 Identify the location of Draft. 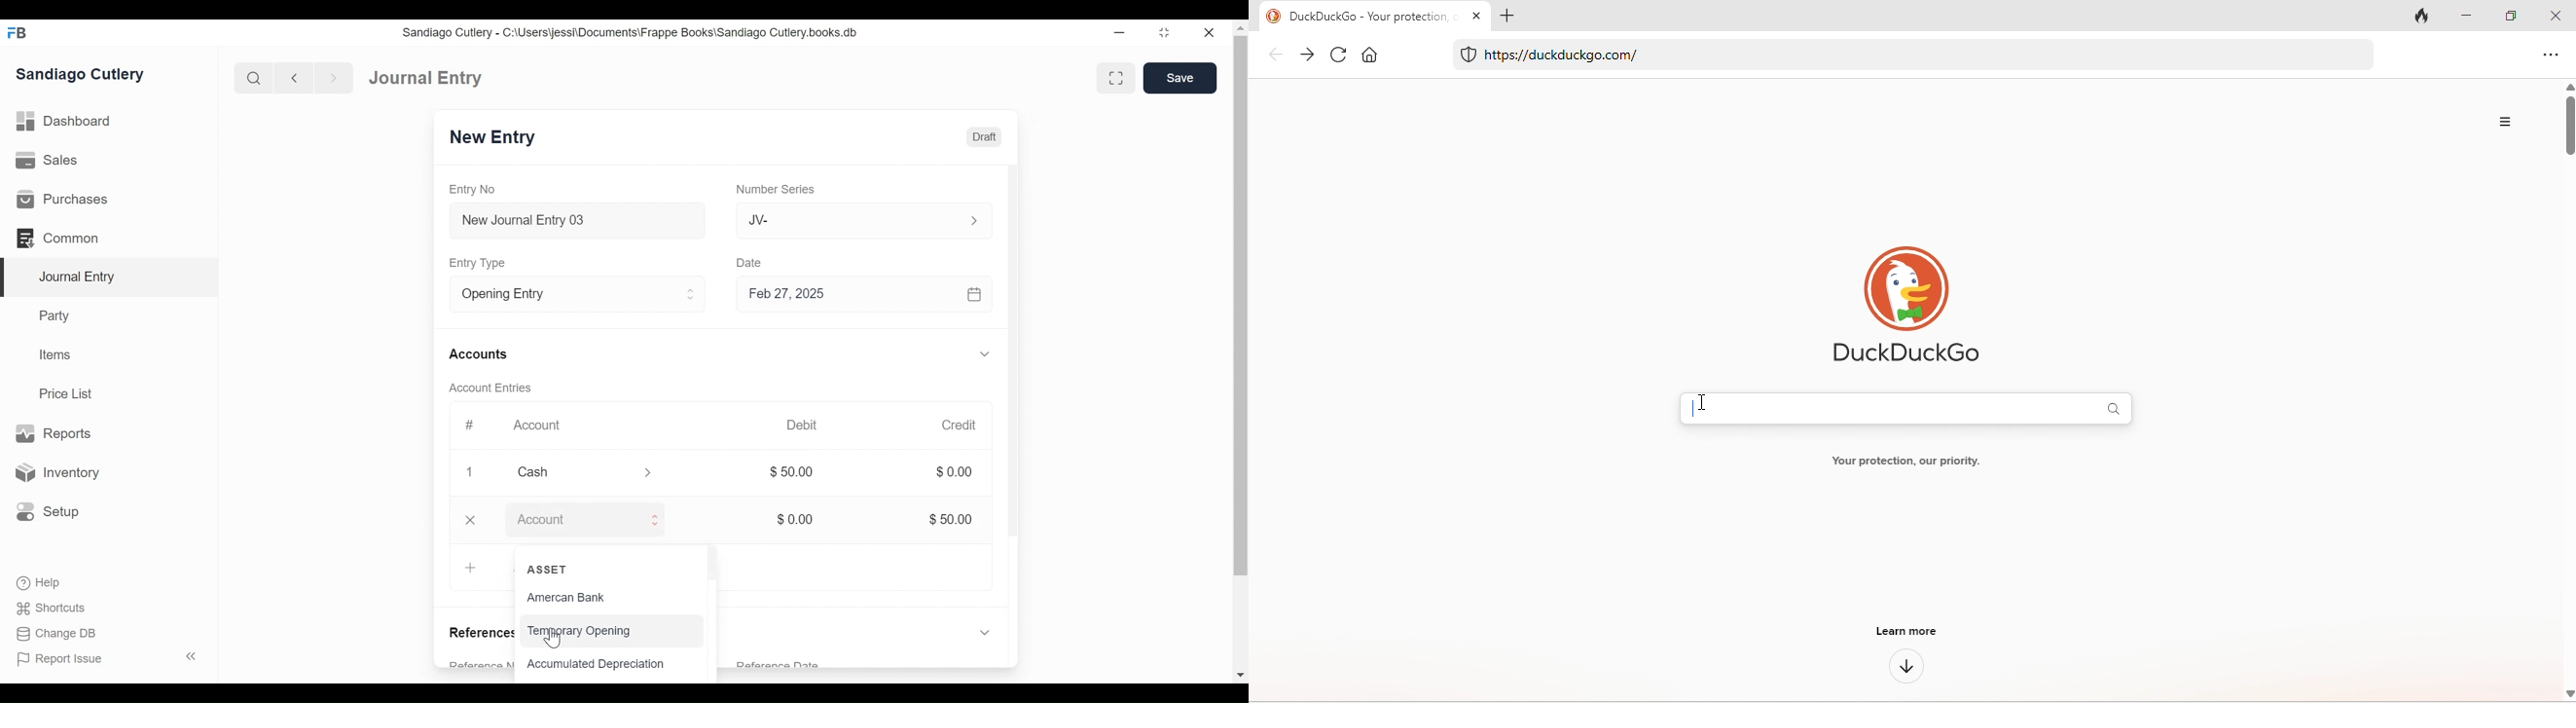
(986, 137).